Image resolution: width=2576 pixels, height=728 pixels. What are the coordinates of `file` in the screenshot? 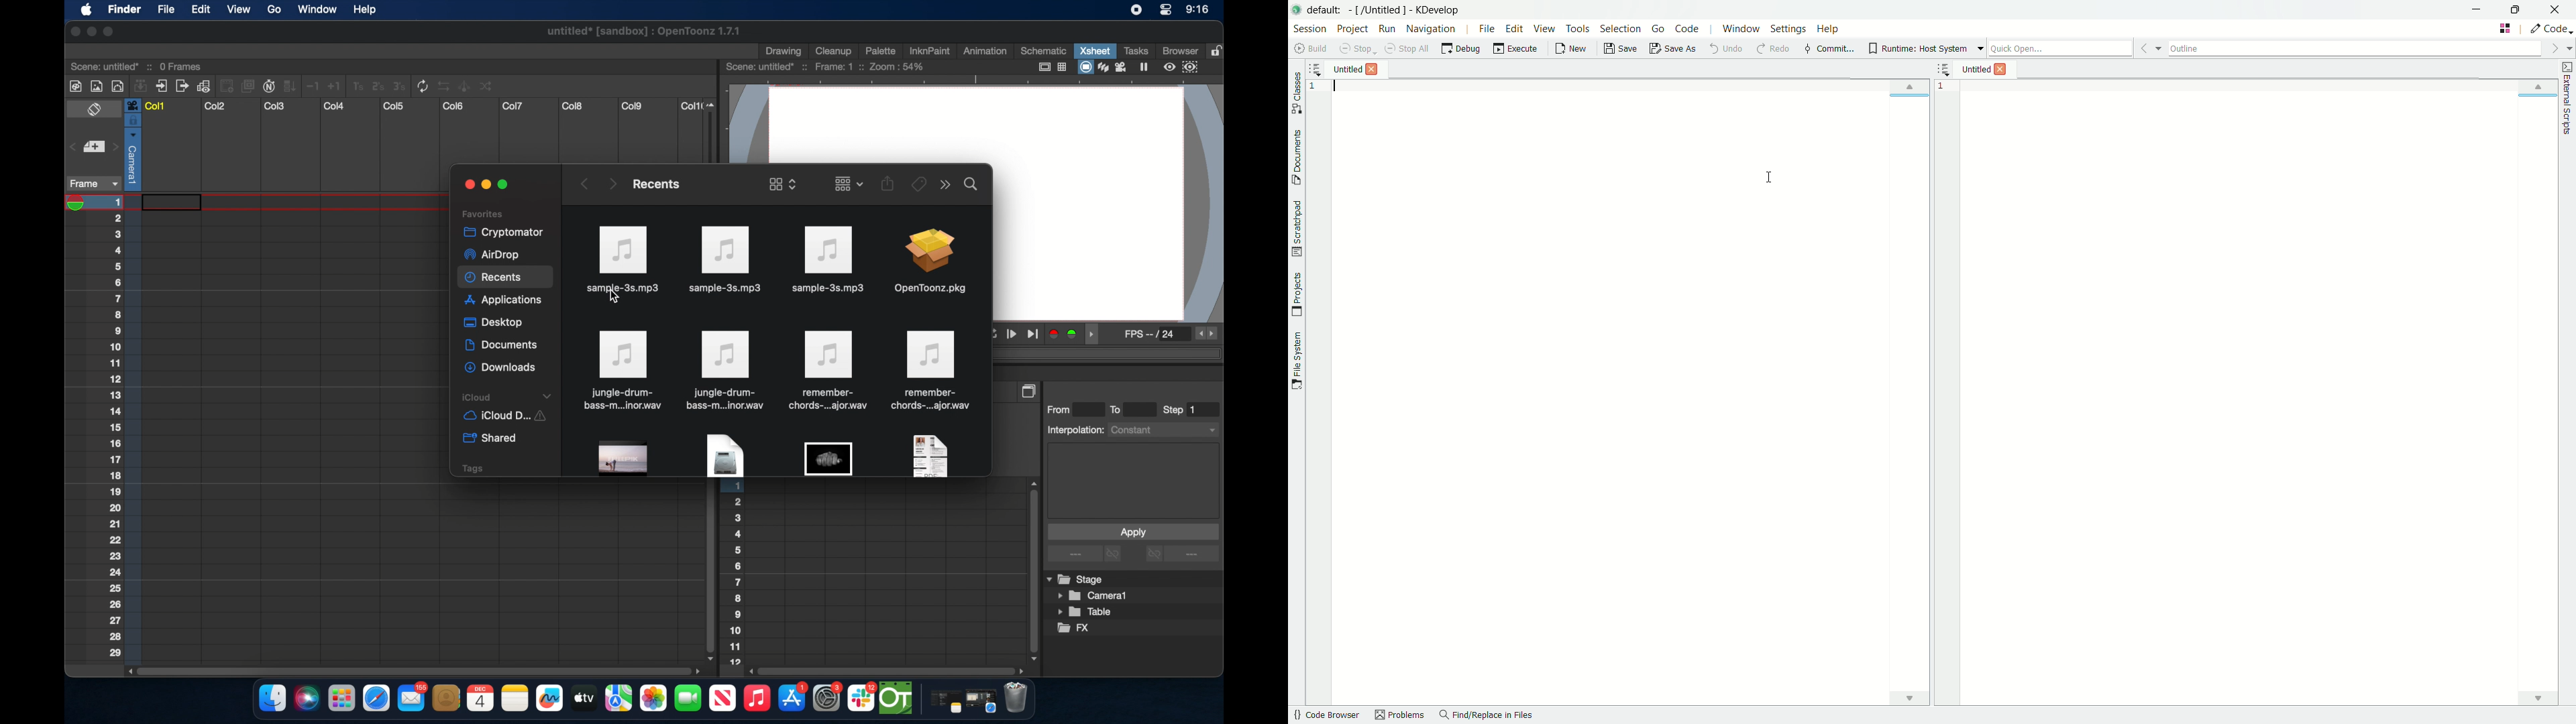 It's located at (826, 371).